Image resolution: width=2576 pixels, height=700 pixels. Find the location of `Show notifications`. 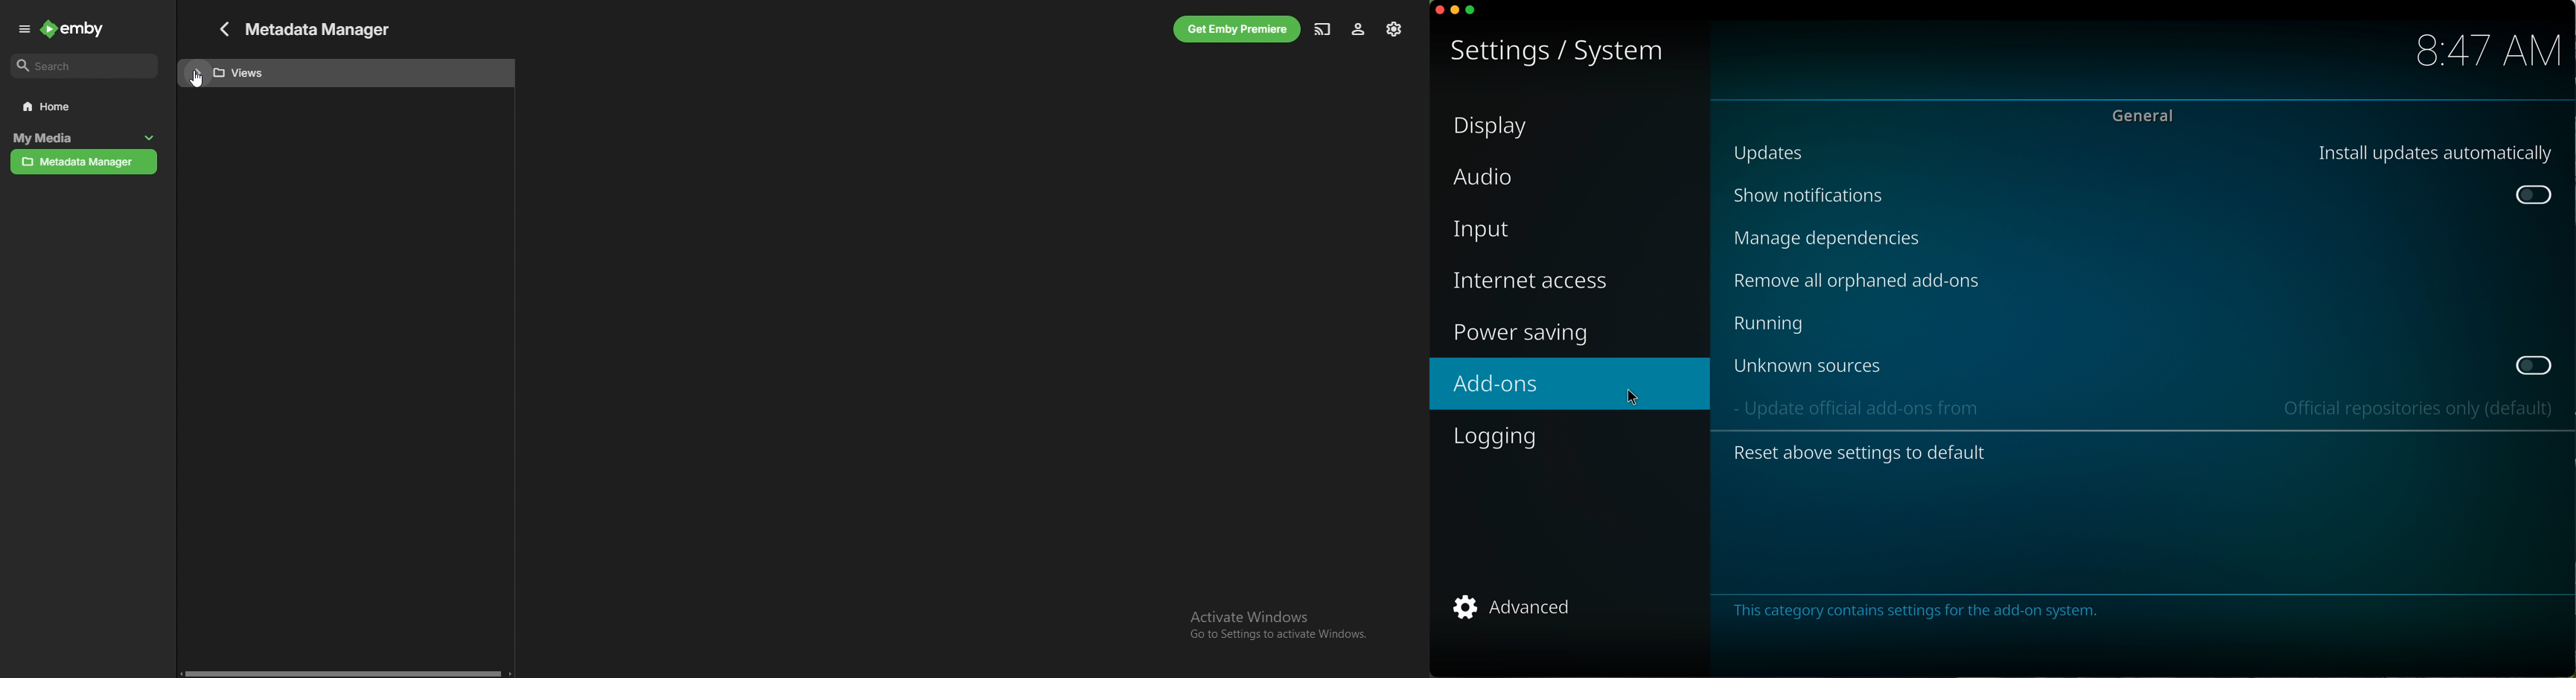

Show notifications is located at coordinates (2138, 196).